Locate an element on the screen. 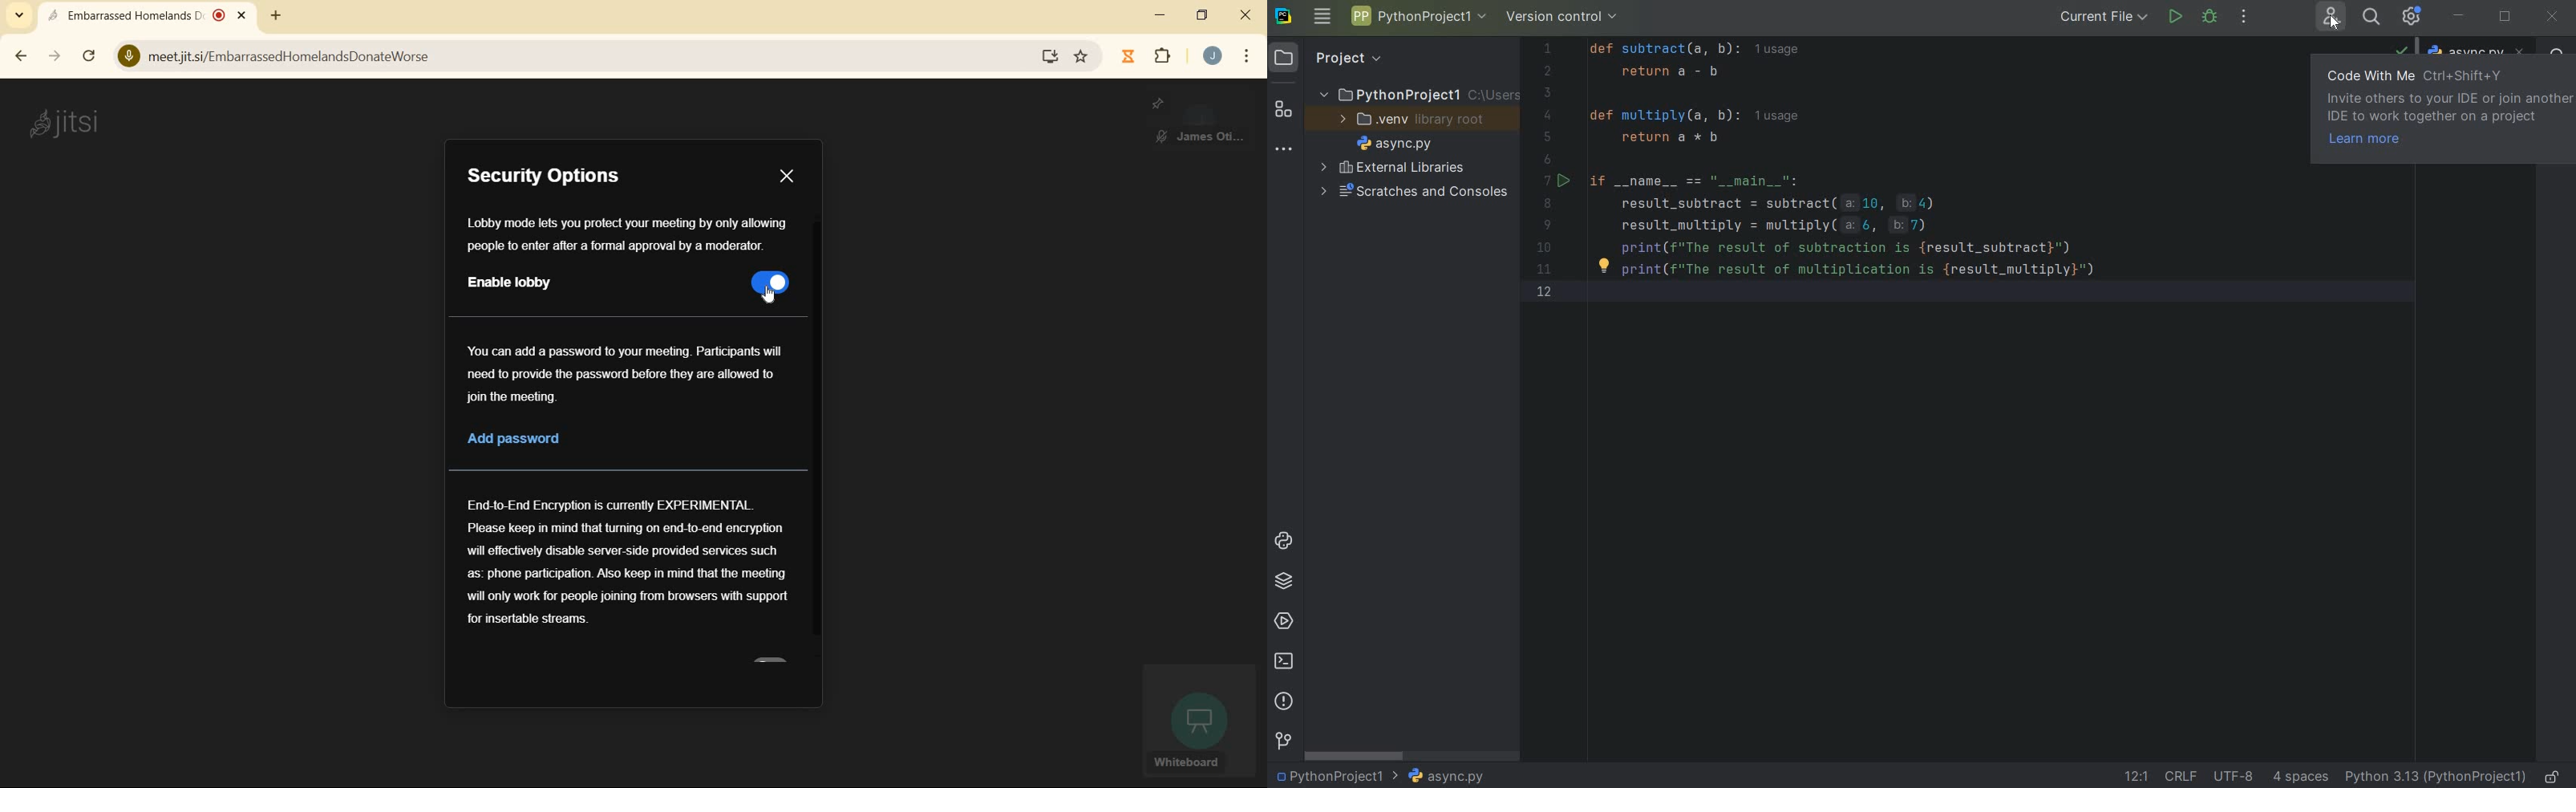  whiteboard is located at coordinates (1198, 723).